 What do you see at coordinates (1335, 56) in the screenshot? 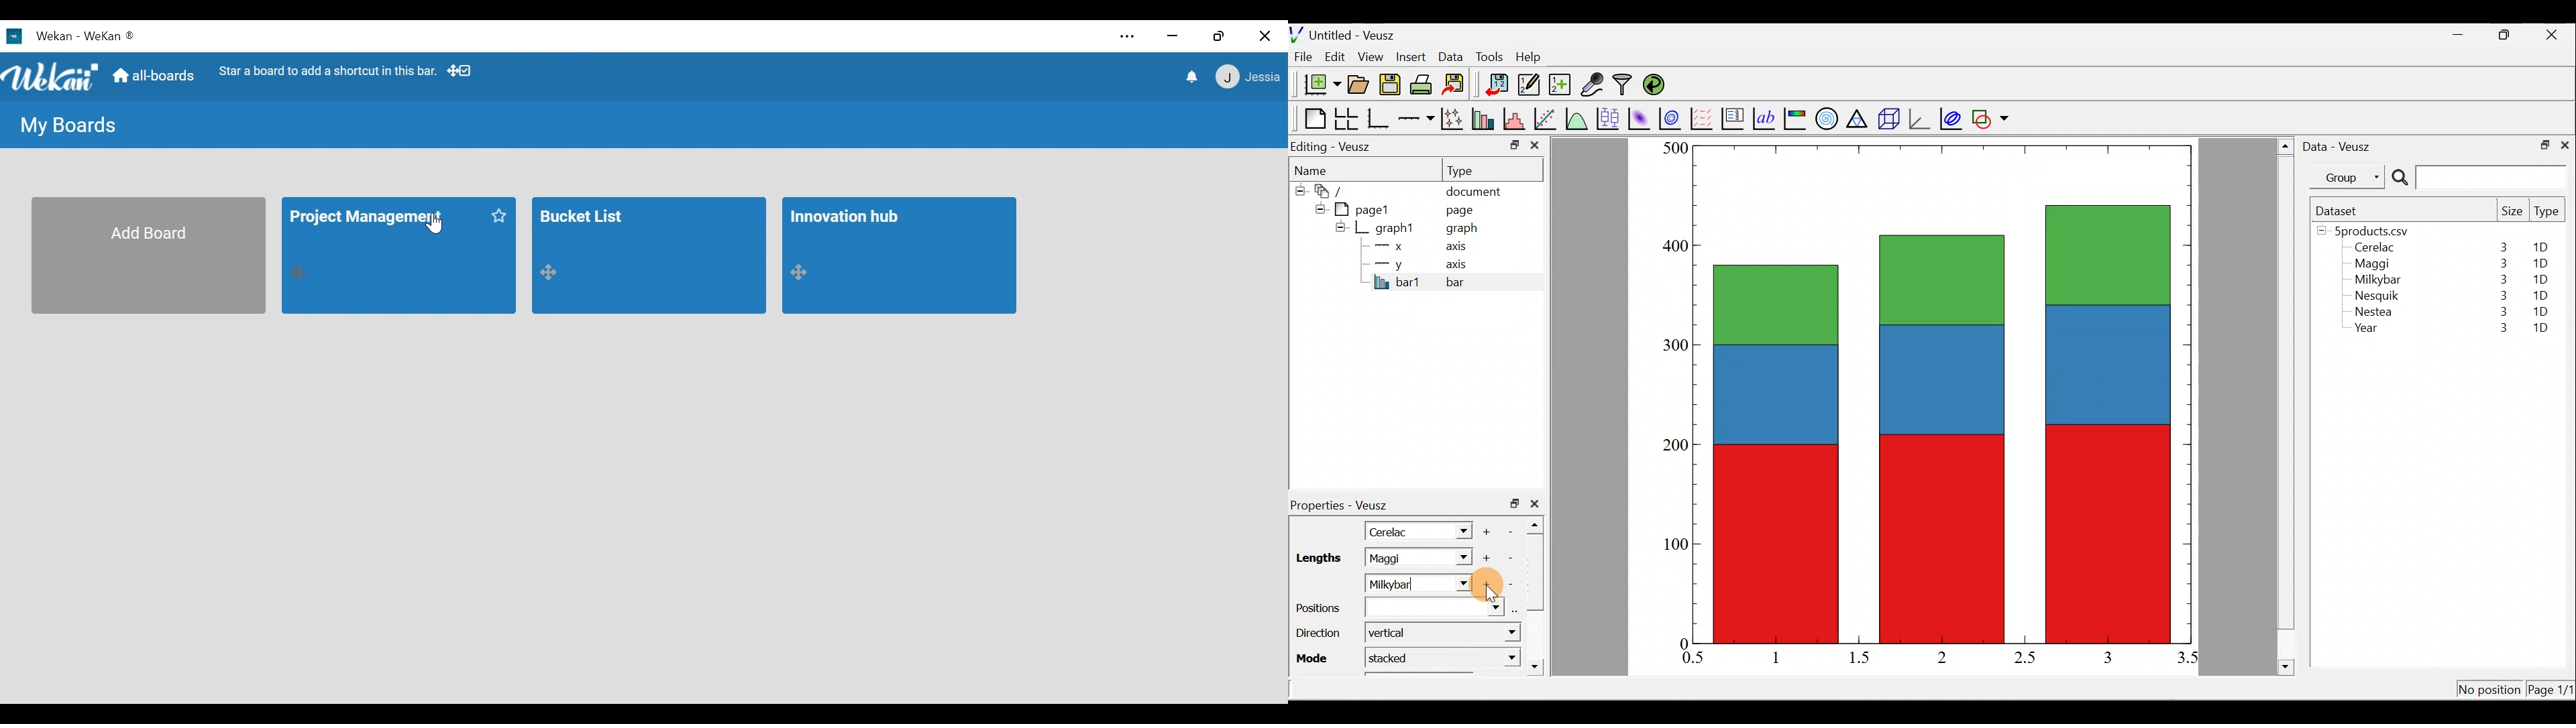
I see `Edit` at bounding box center [1335, 56].